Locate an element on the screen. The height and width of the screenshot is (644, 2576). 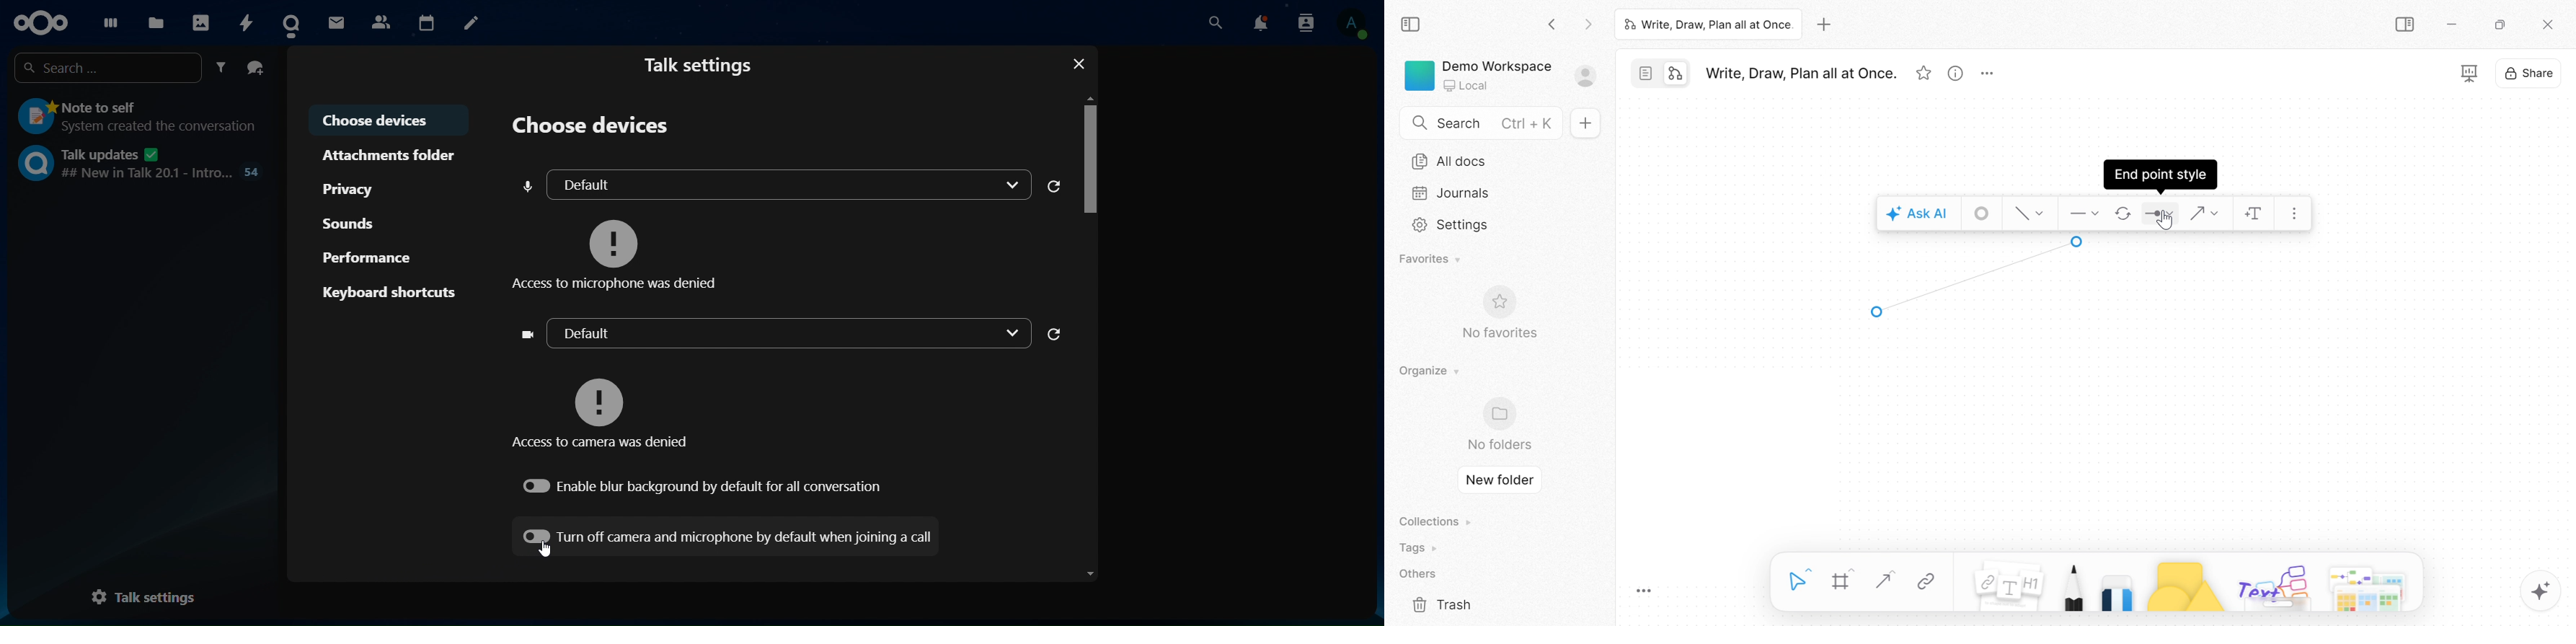
default is located at coordinates (777, 184).